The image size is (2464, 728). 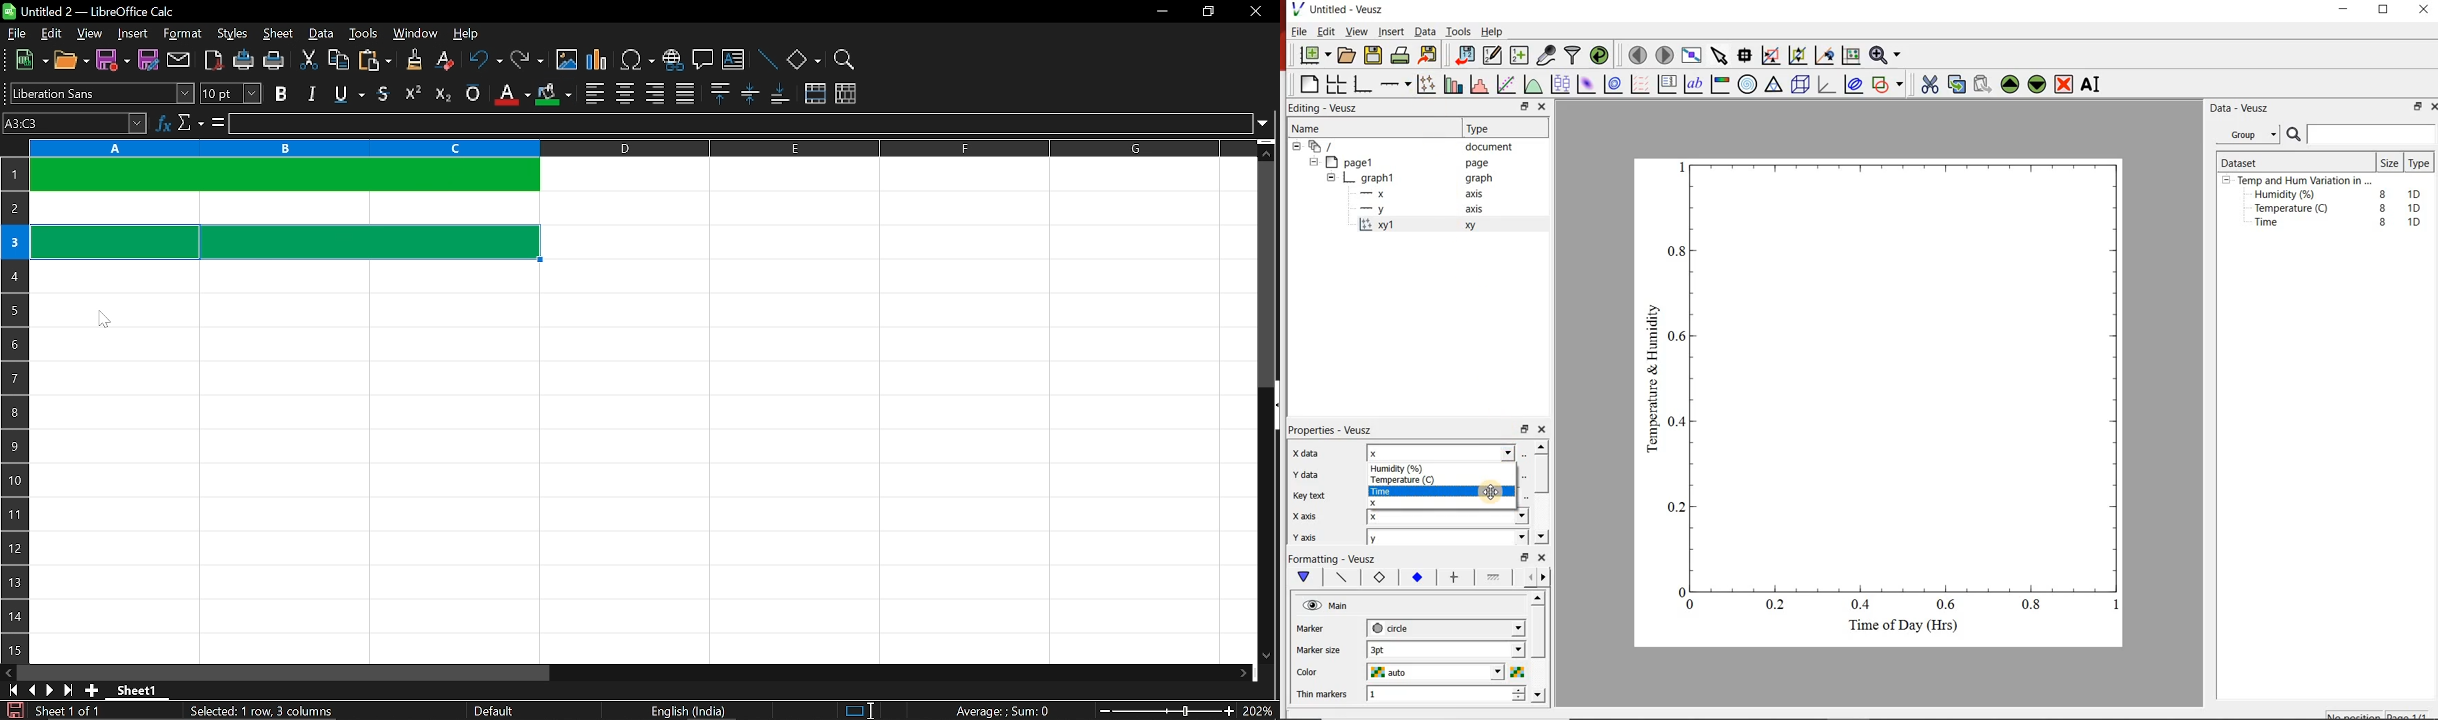 I want to click on horizontal scrollbar, so click(x=284, y=673).